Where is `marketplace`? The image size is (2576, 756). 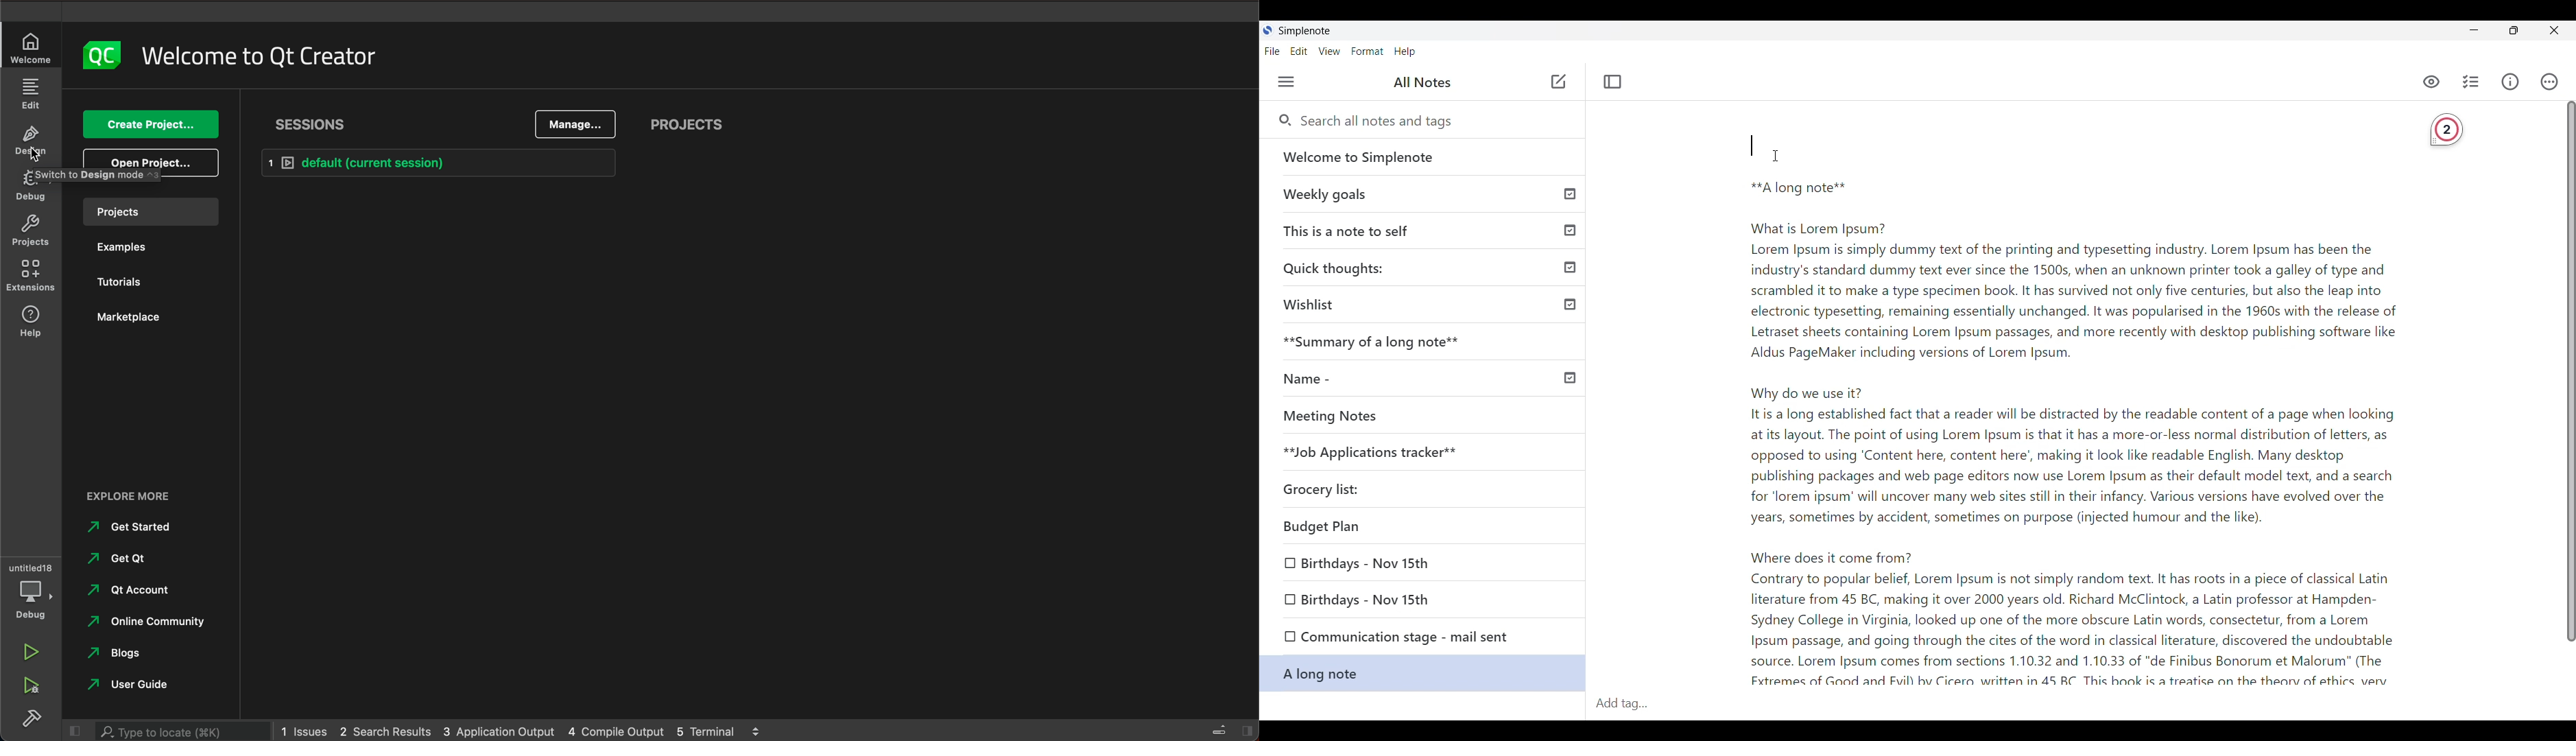 marketplace is located at coordinates (130, 316).